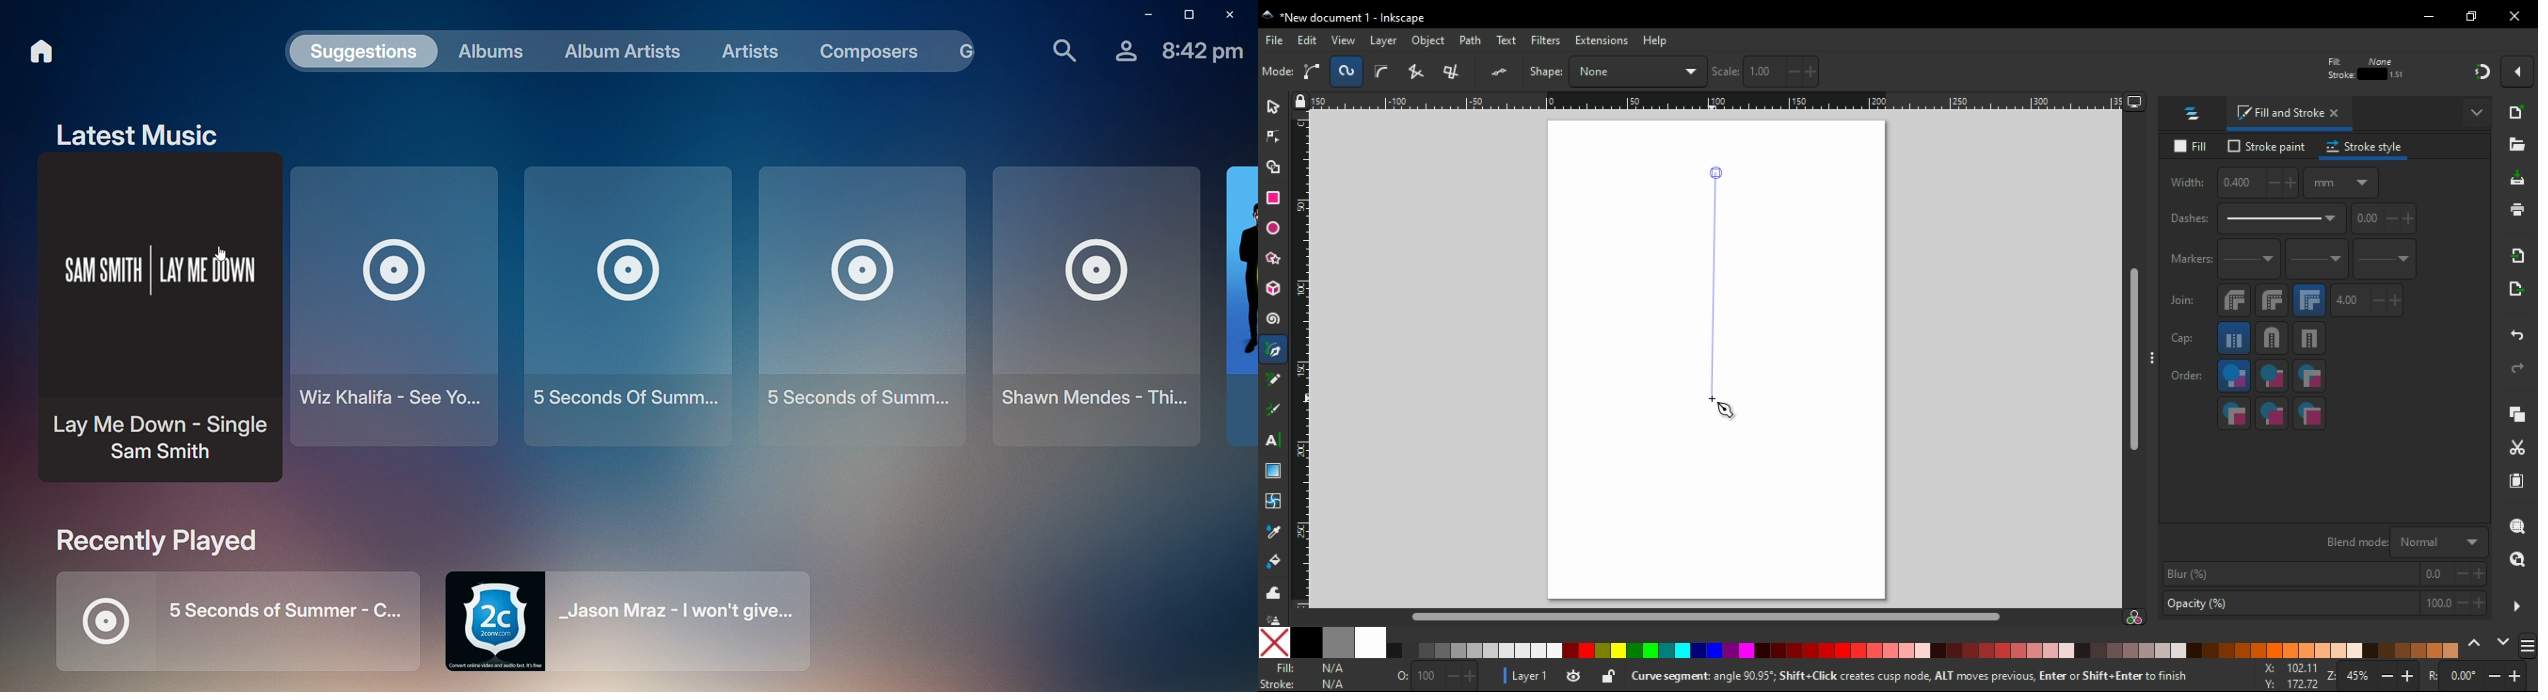  What do you see at coordinates (1242, 303) in the screenshot?
I see `Poster` at bounding box center [1242, 303].